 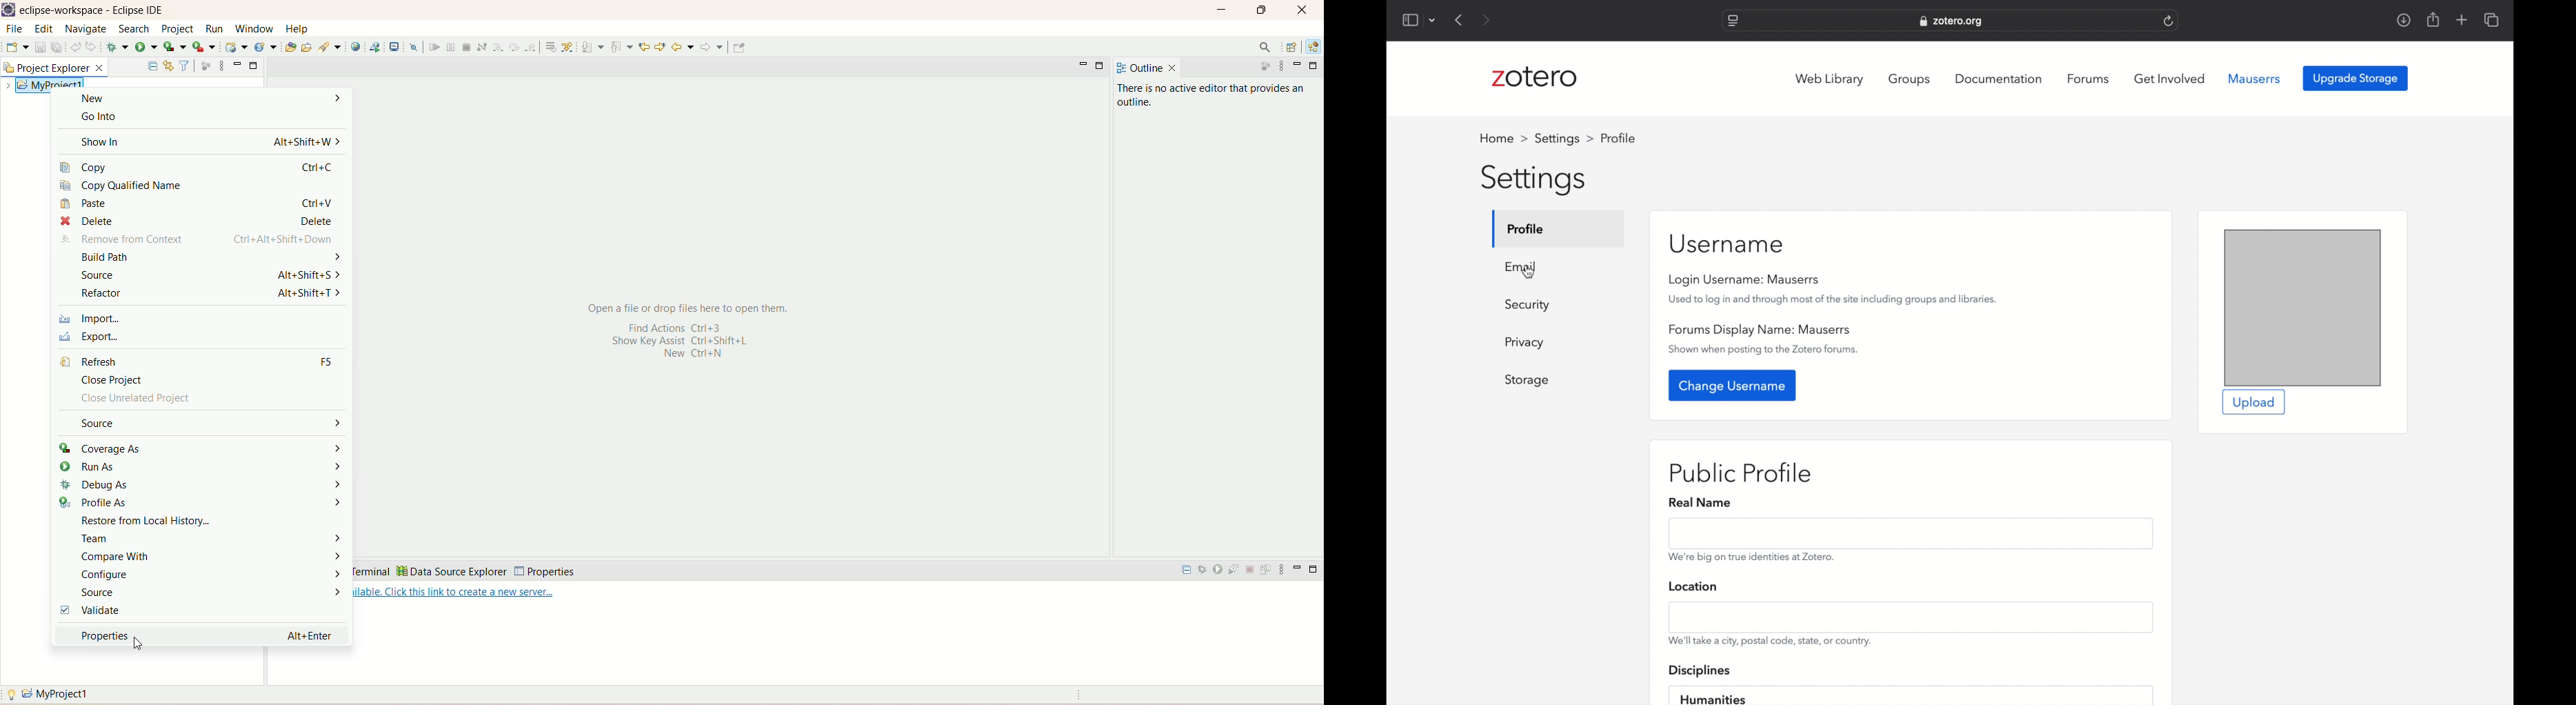 I want to click on email, so click(x=1523, y=266).